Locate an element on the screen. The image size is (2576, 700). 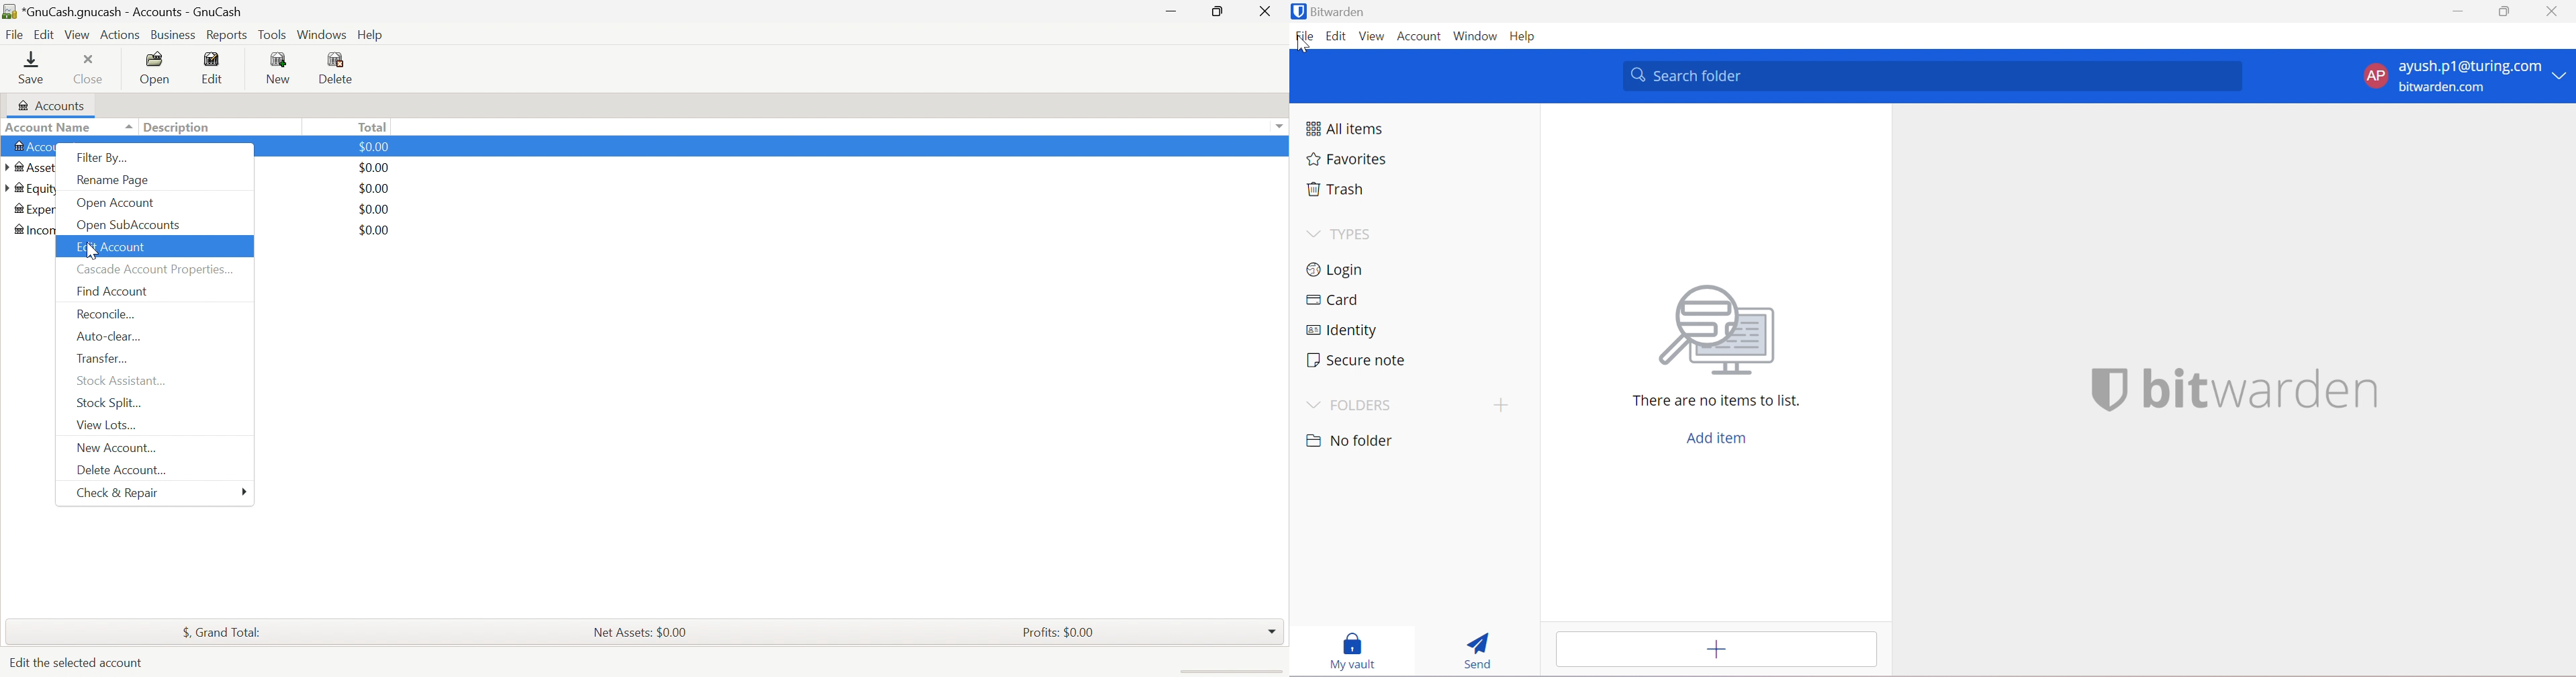
Filter By... is located at coordinates (101, 158).